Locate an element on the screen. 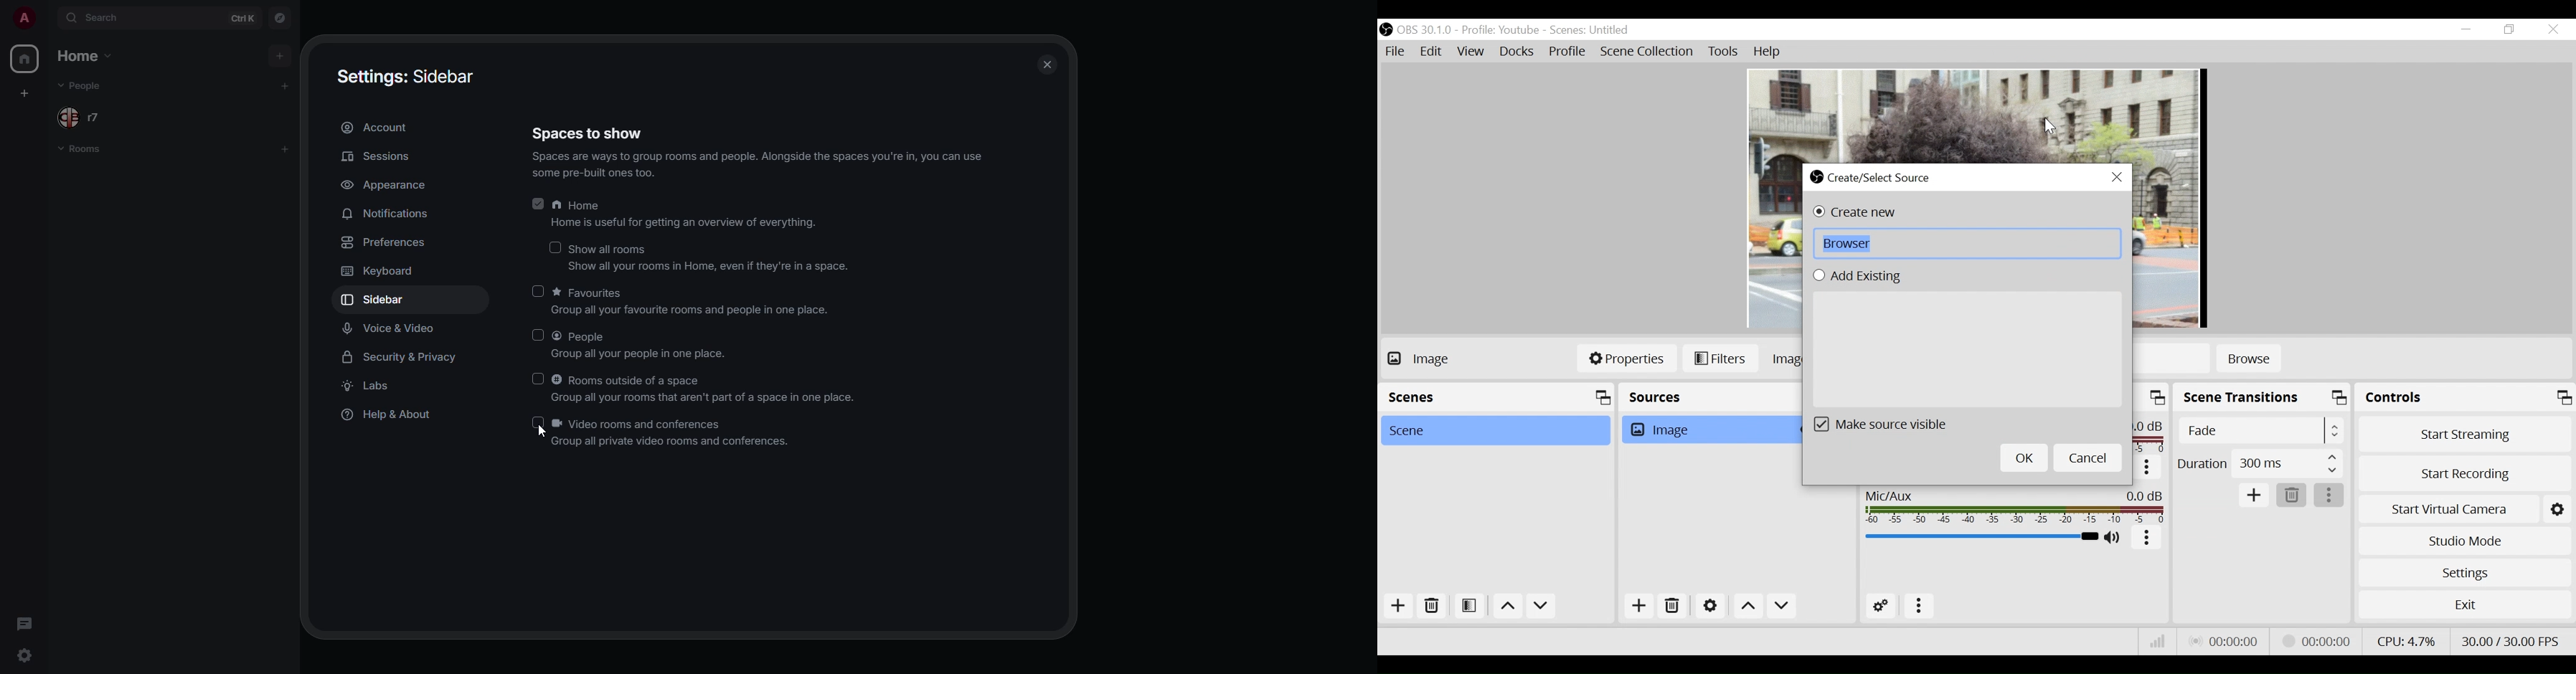 The height and width of the screenshot is (700, 2576). Profile is located at coordinates (1570, 52).